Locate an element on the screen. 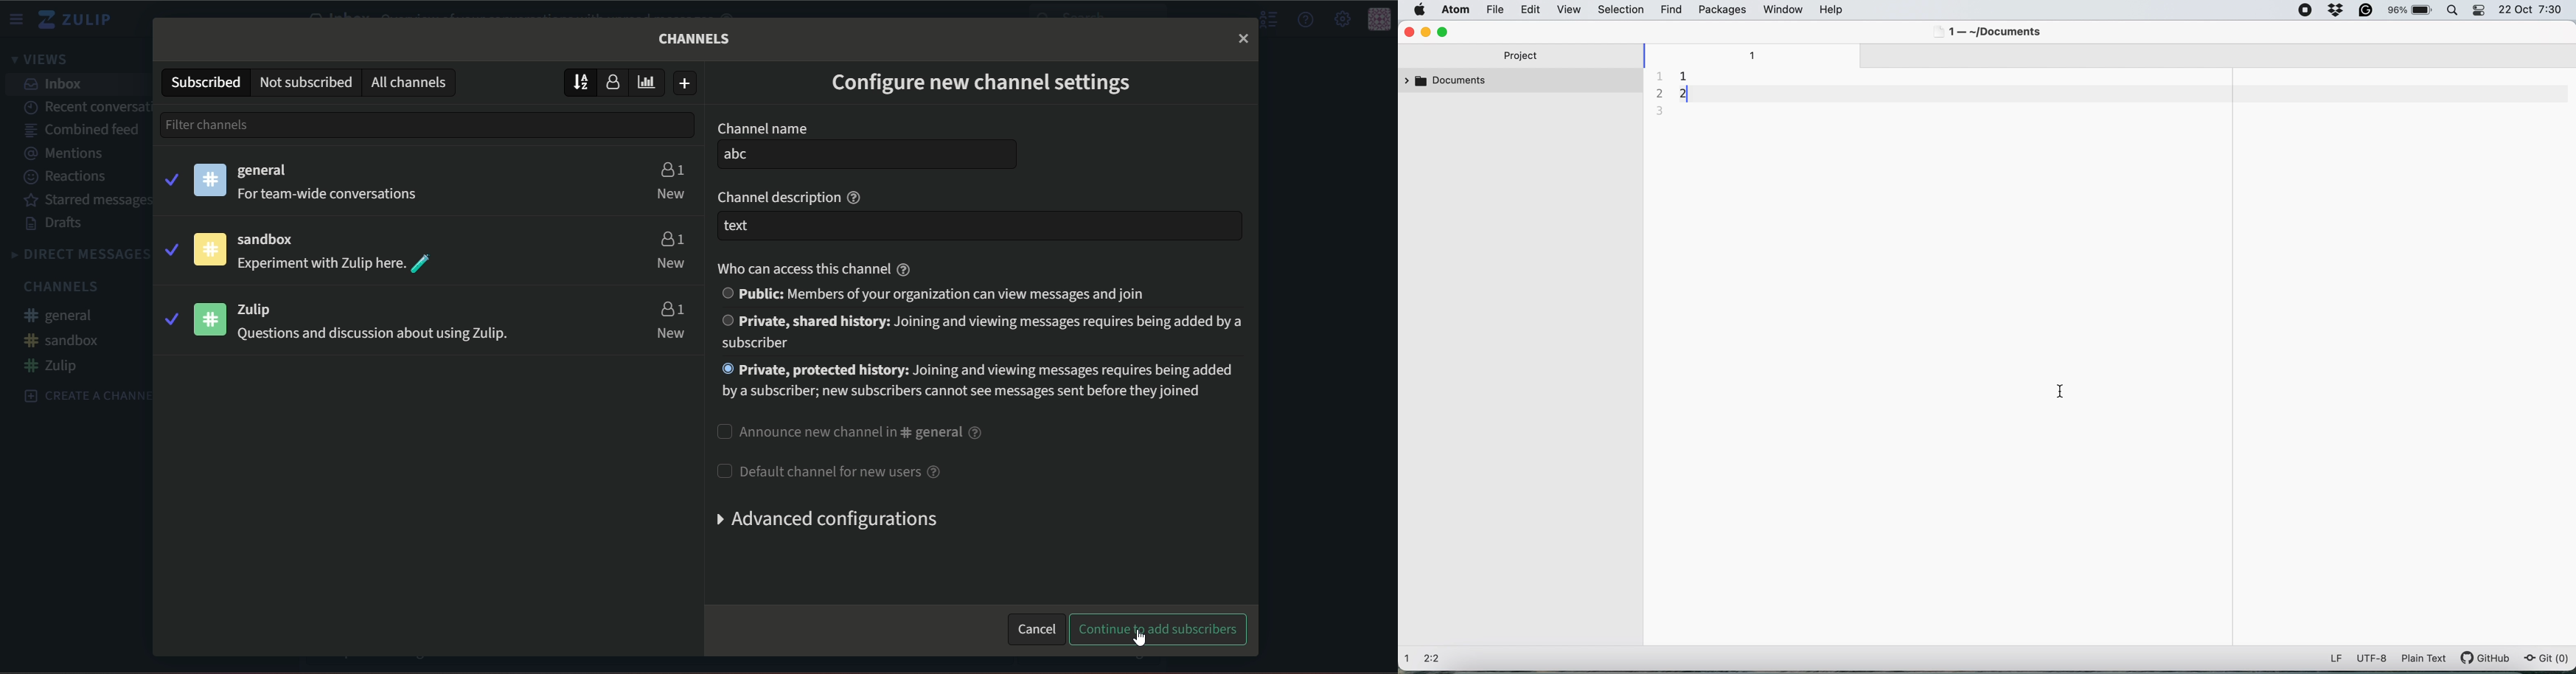 The image size is (2576, 700). starred messsages is located at coordinates (89, 201).